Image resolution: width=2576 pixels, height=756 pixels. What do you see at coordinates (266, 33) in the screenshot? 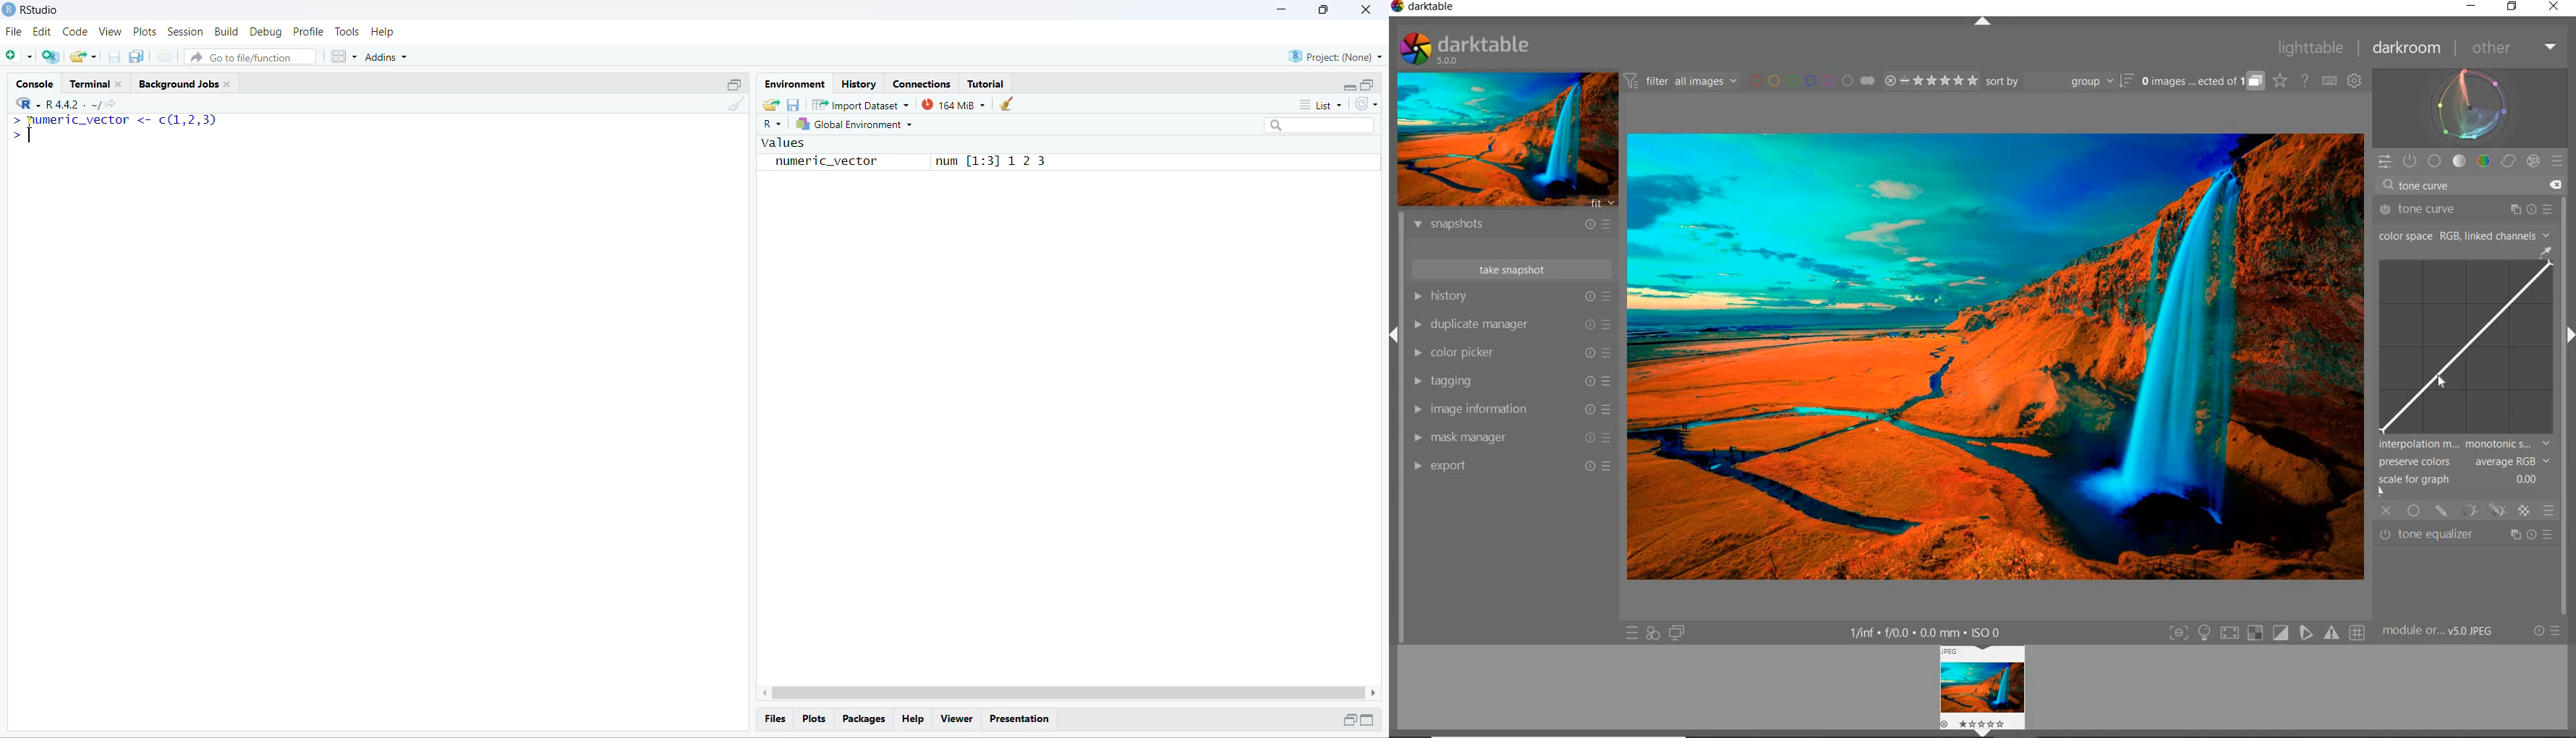
I see `Debug` at bounding box center [266, 33].